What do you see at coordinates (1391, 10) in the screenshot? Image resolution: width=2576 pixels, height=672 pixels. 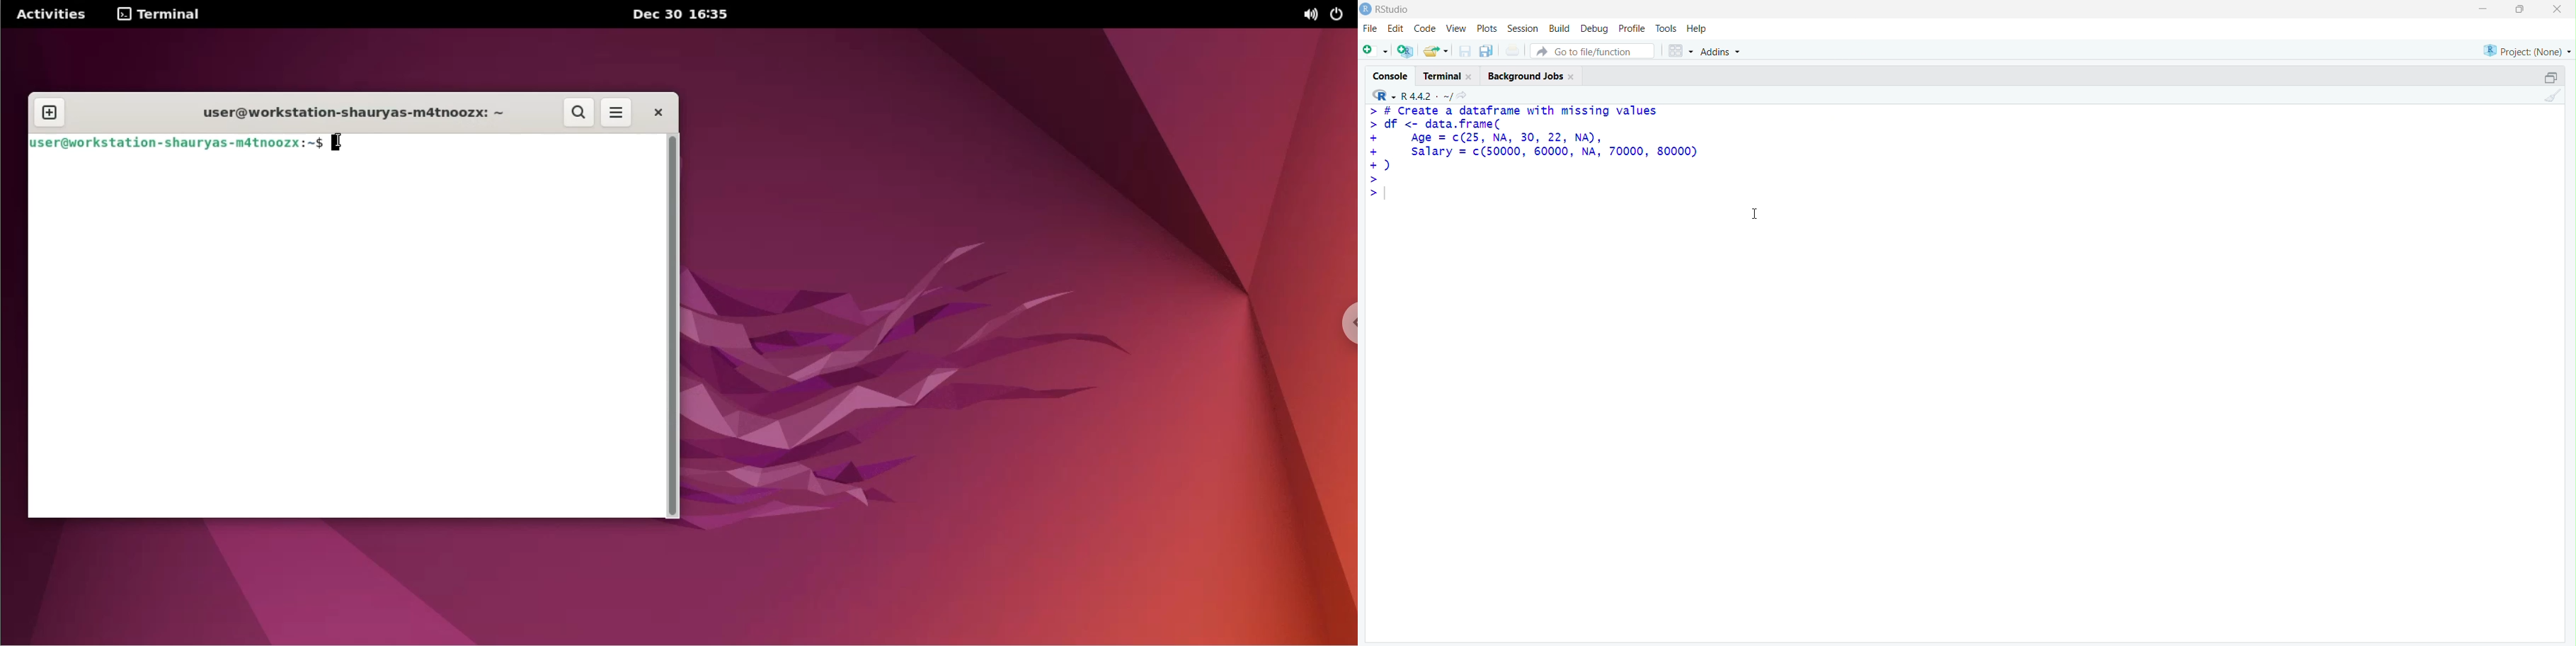 I see `RStudio` at bounding box center [1391, 10].